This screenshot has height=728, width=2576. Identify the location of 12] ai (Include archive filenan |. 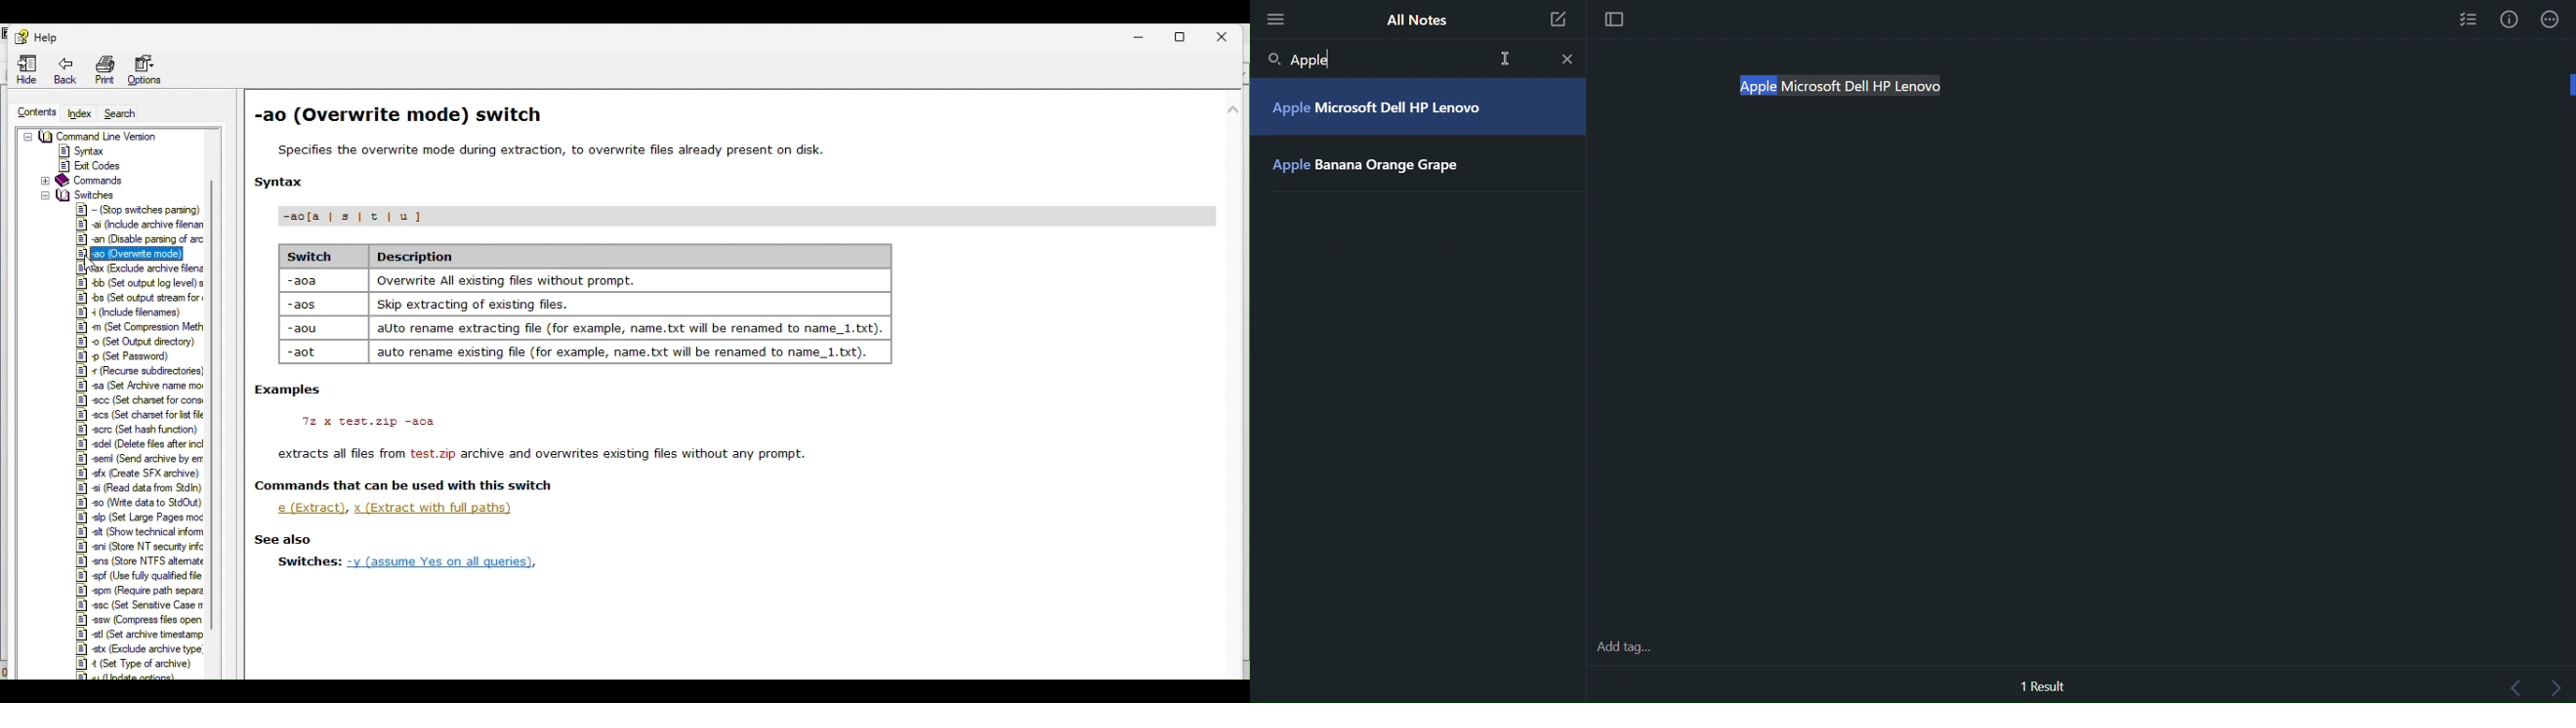
(145, 223).